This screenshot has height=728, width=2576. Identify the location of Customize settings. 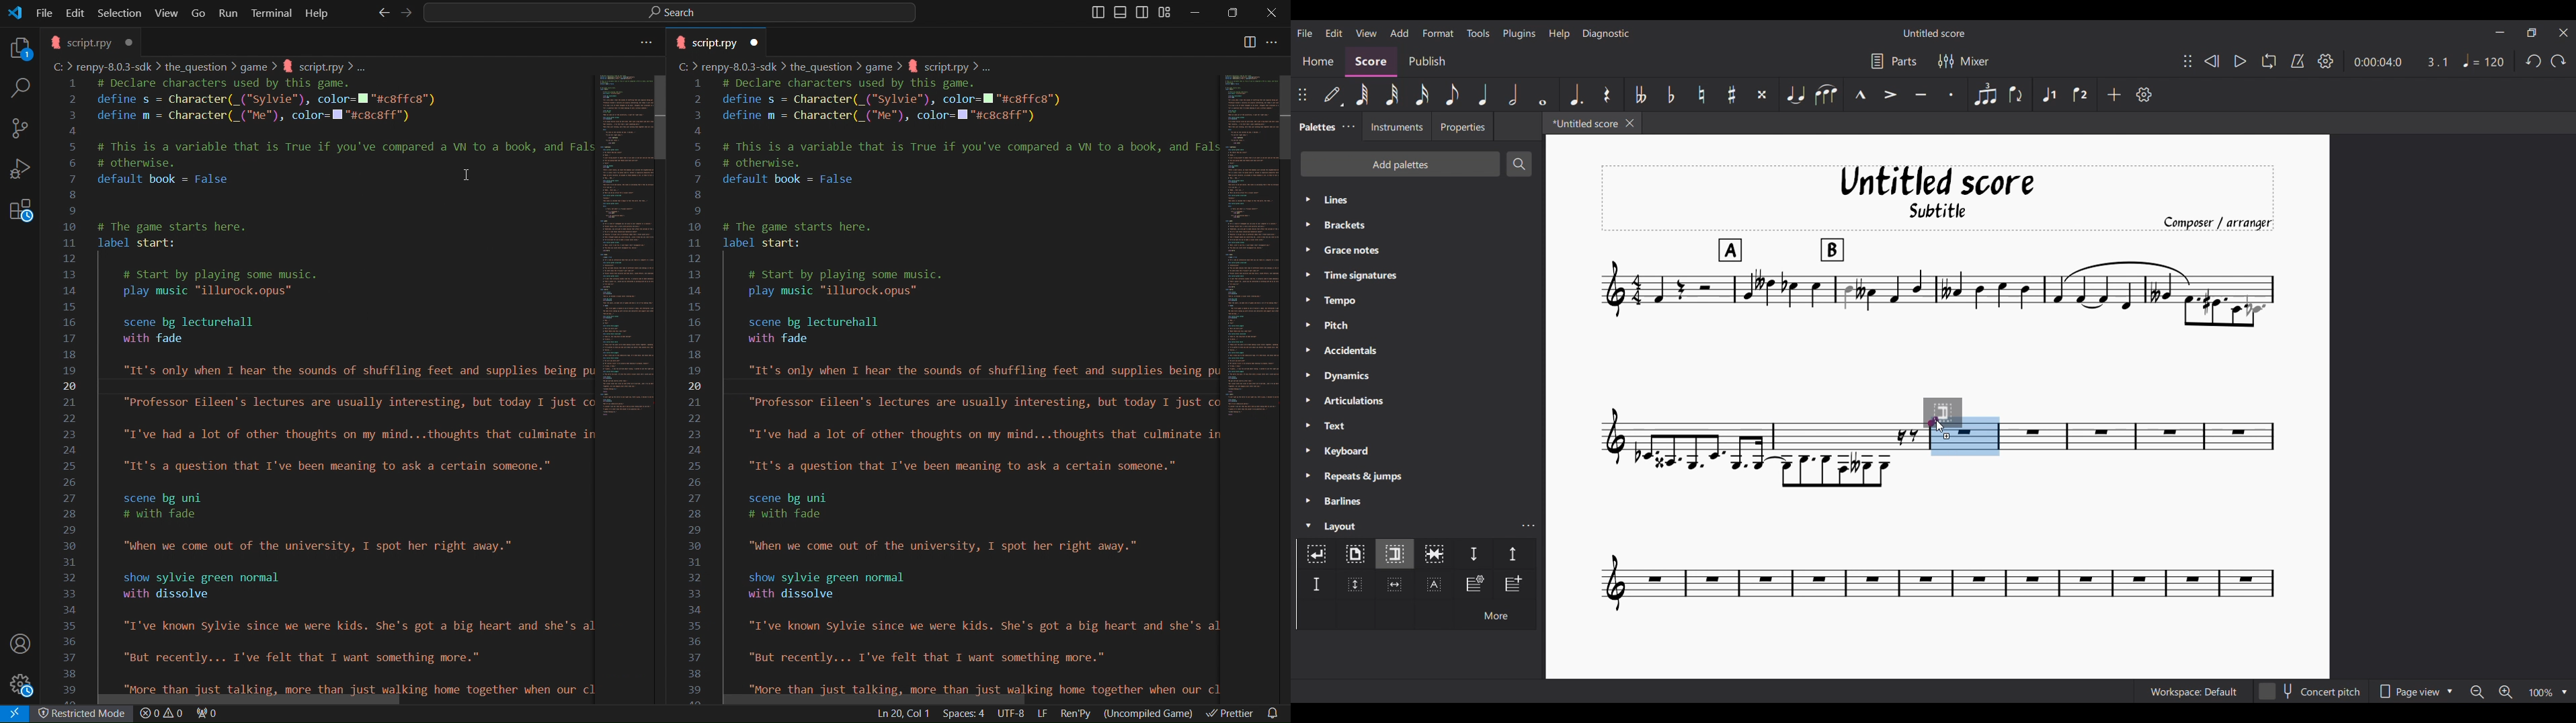
(2145, 94).